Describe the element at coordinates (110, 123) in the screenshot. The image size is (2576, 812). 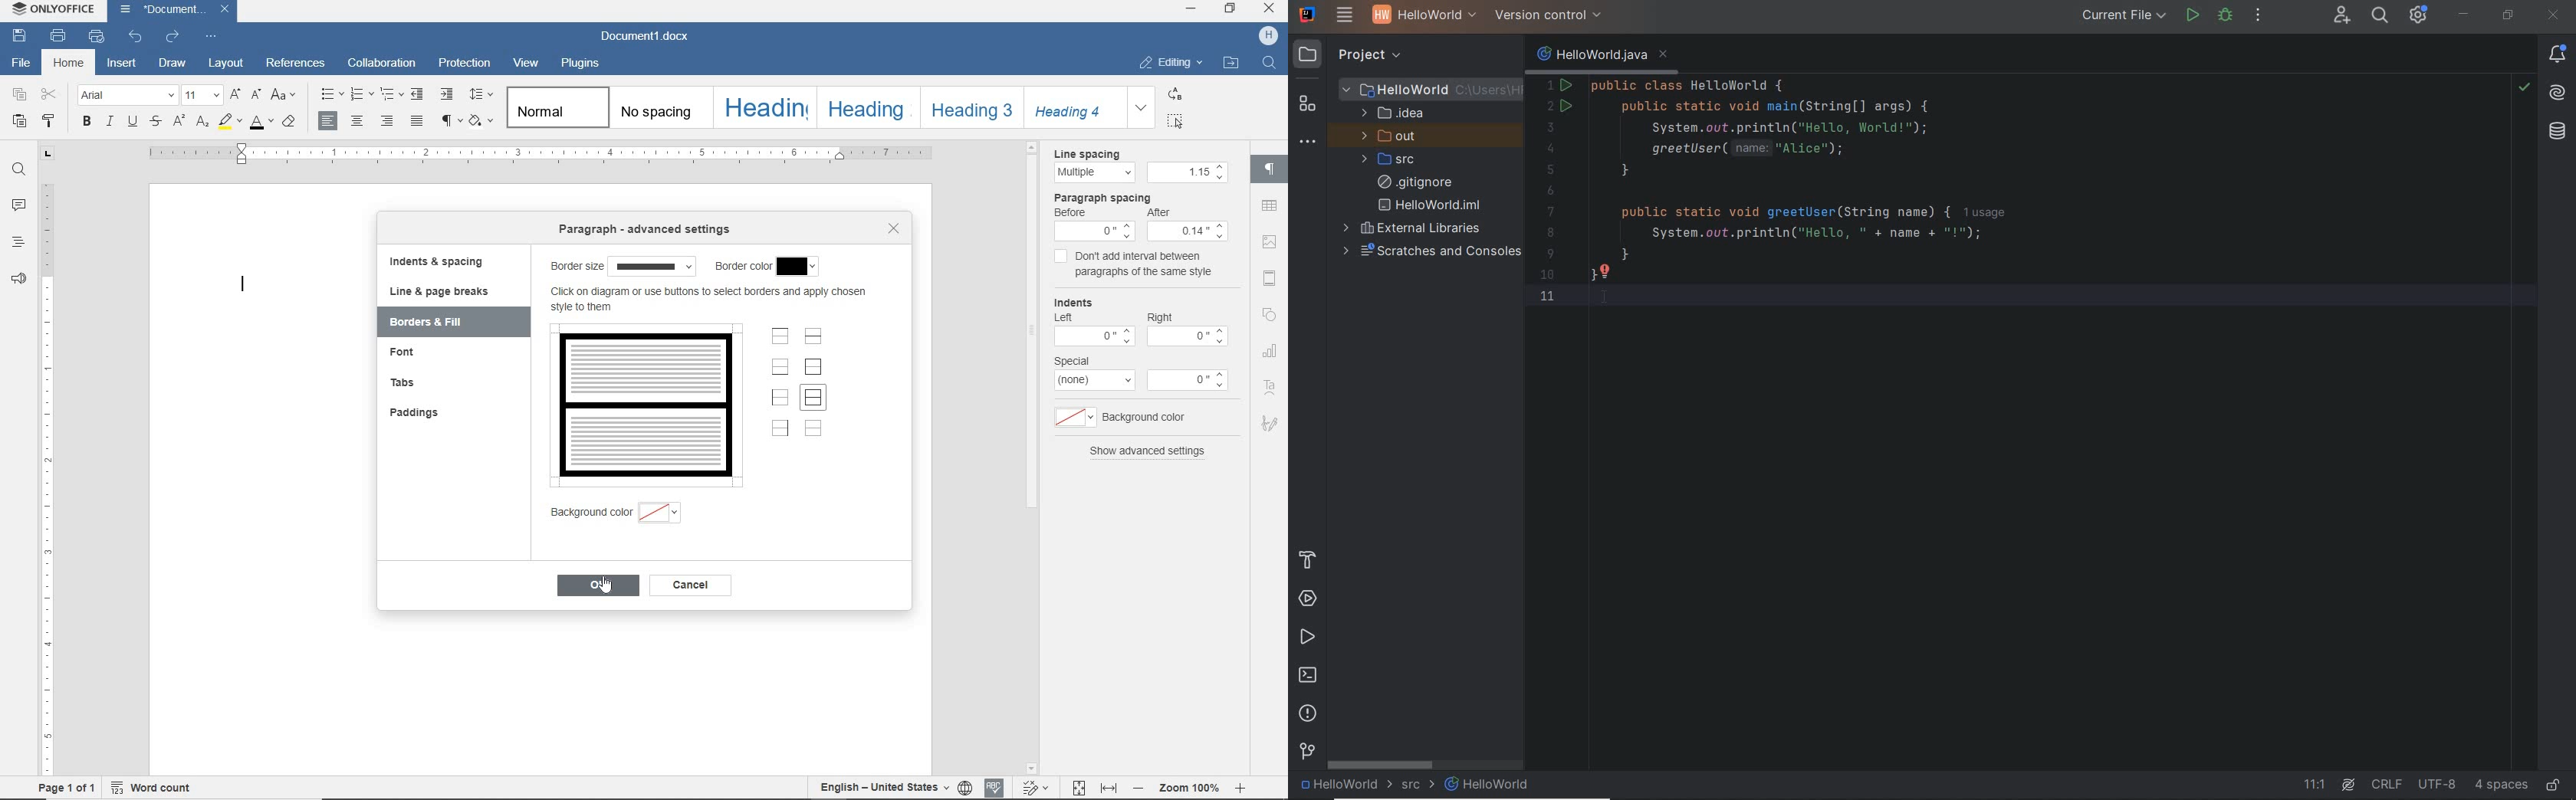
I see `italic` at that location.